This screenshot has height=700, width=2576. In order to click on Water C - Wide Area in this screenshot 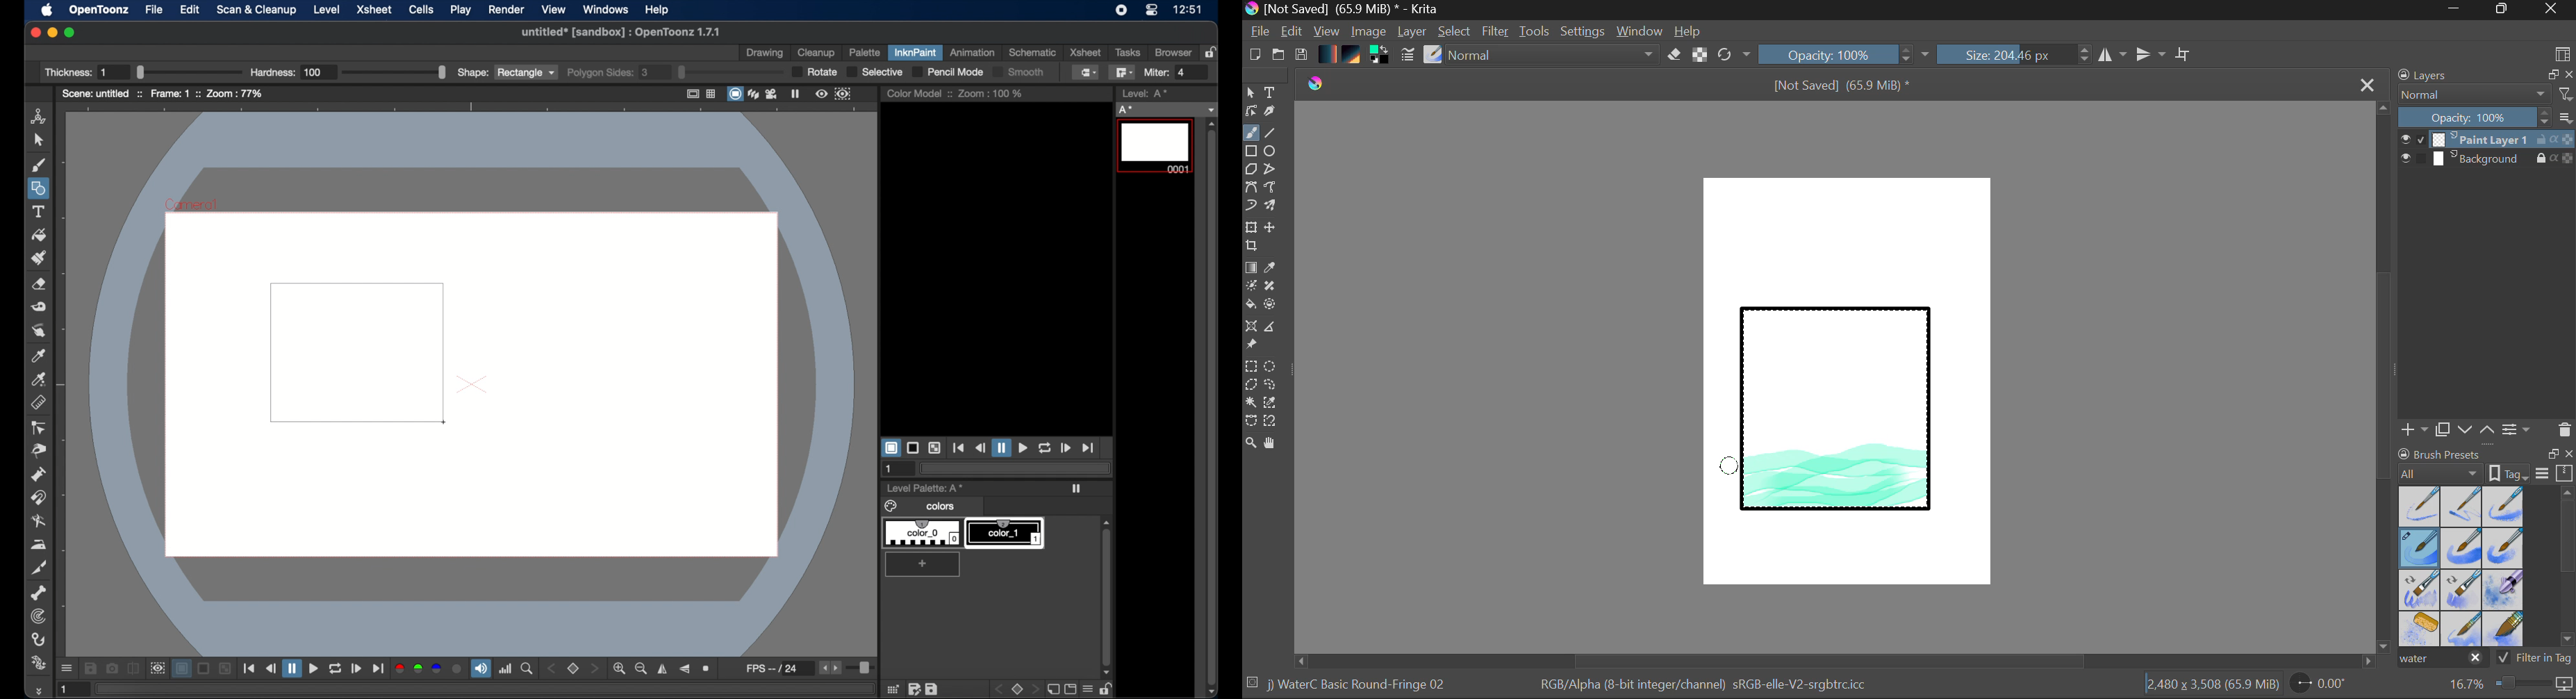, I will do `click(2505, 630)`.